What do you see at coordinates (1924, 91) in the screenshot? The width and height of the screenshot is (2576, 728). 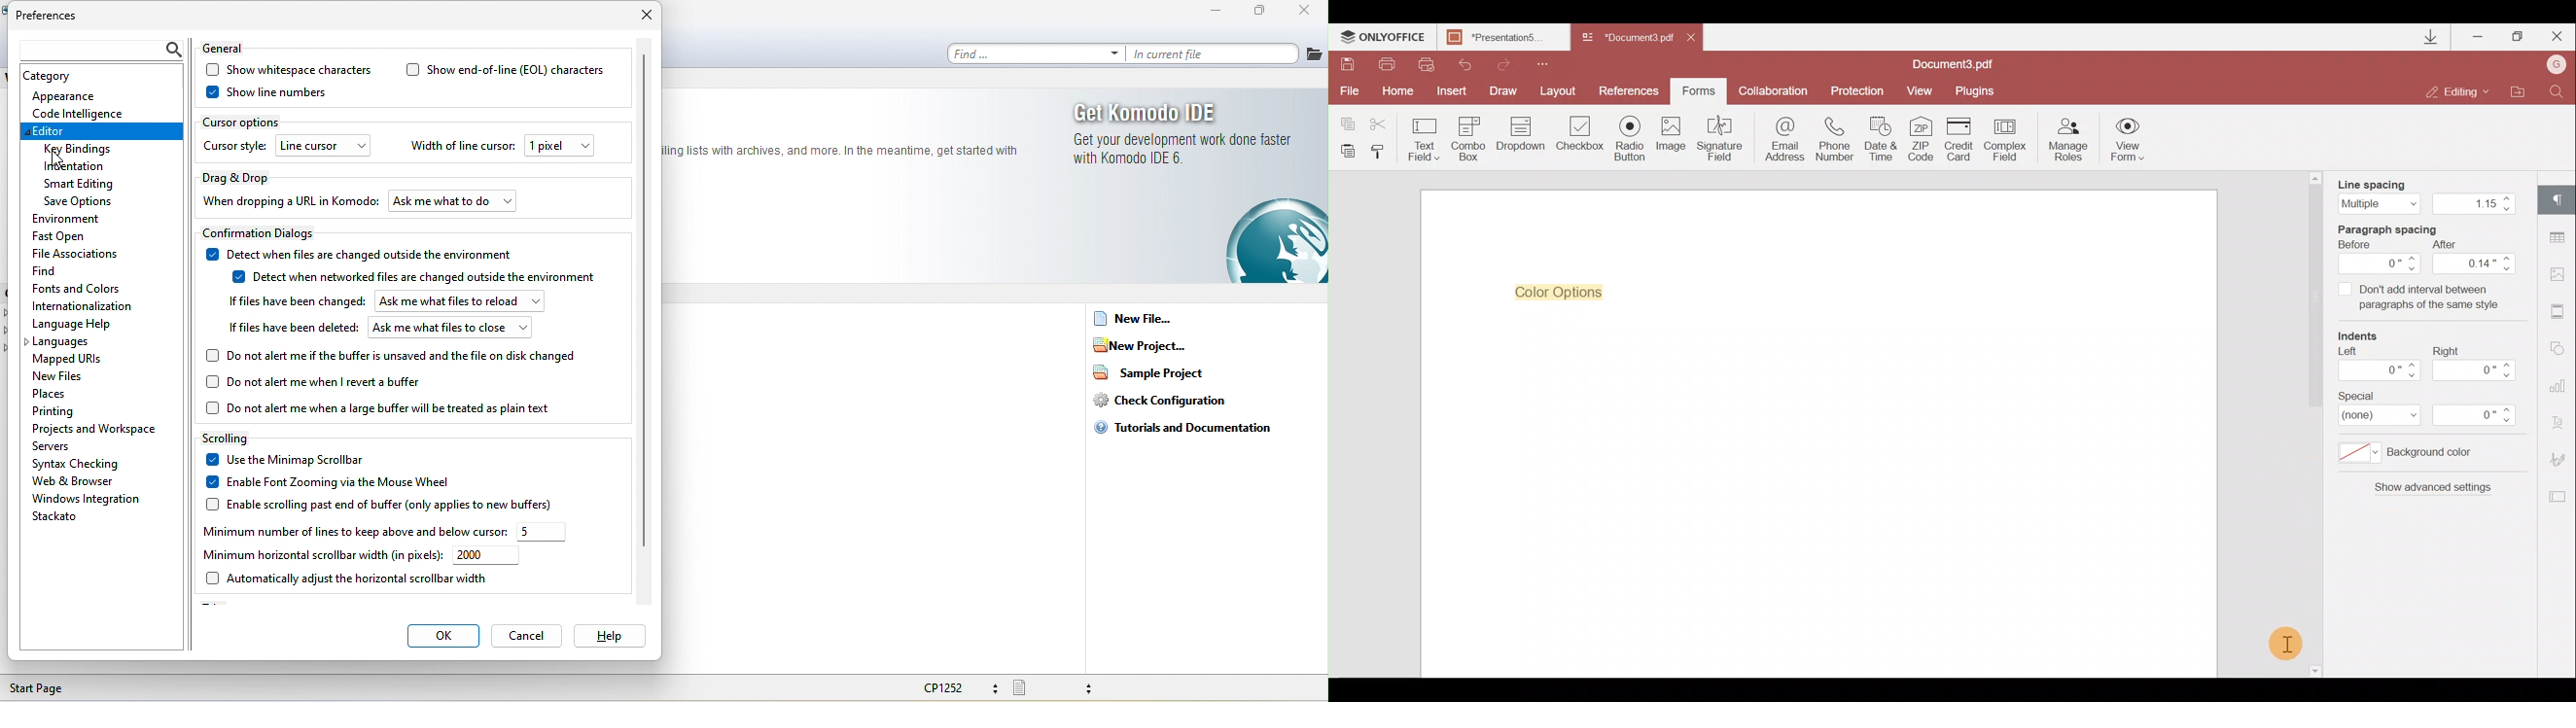 I see `View` at bounding box center [1924, 91].